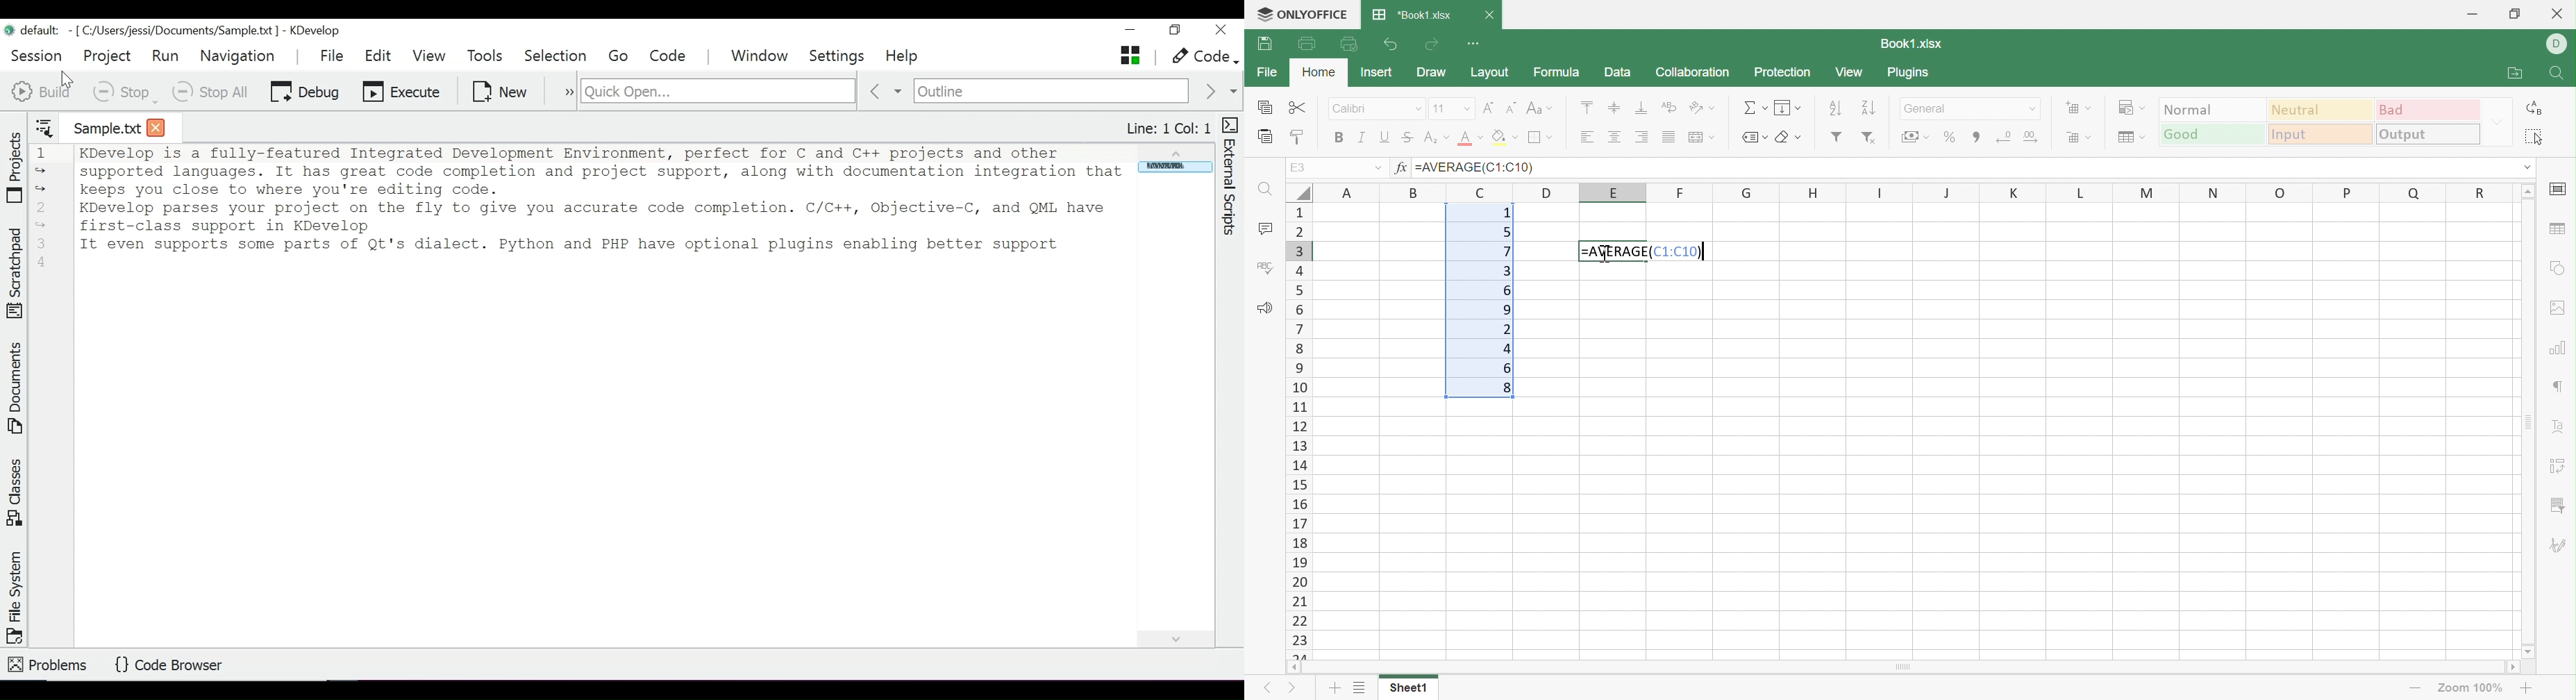 The image size is (2576, 700). Describe the element at coordinates (1917, 138) in the screenshot. I see `Accounting style` at that location.